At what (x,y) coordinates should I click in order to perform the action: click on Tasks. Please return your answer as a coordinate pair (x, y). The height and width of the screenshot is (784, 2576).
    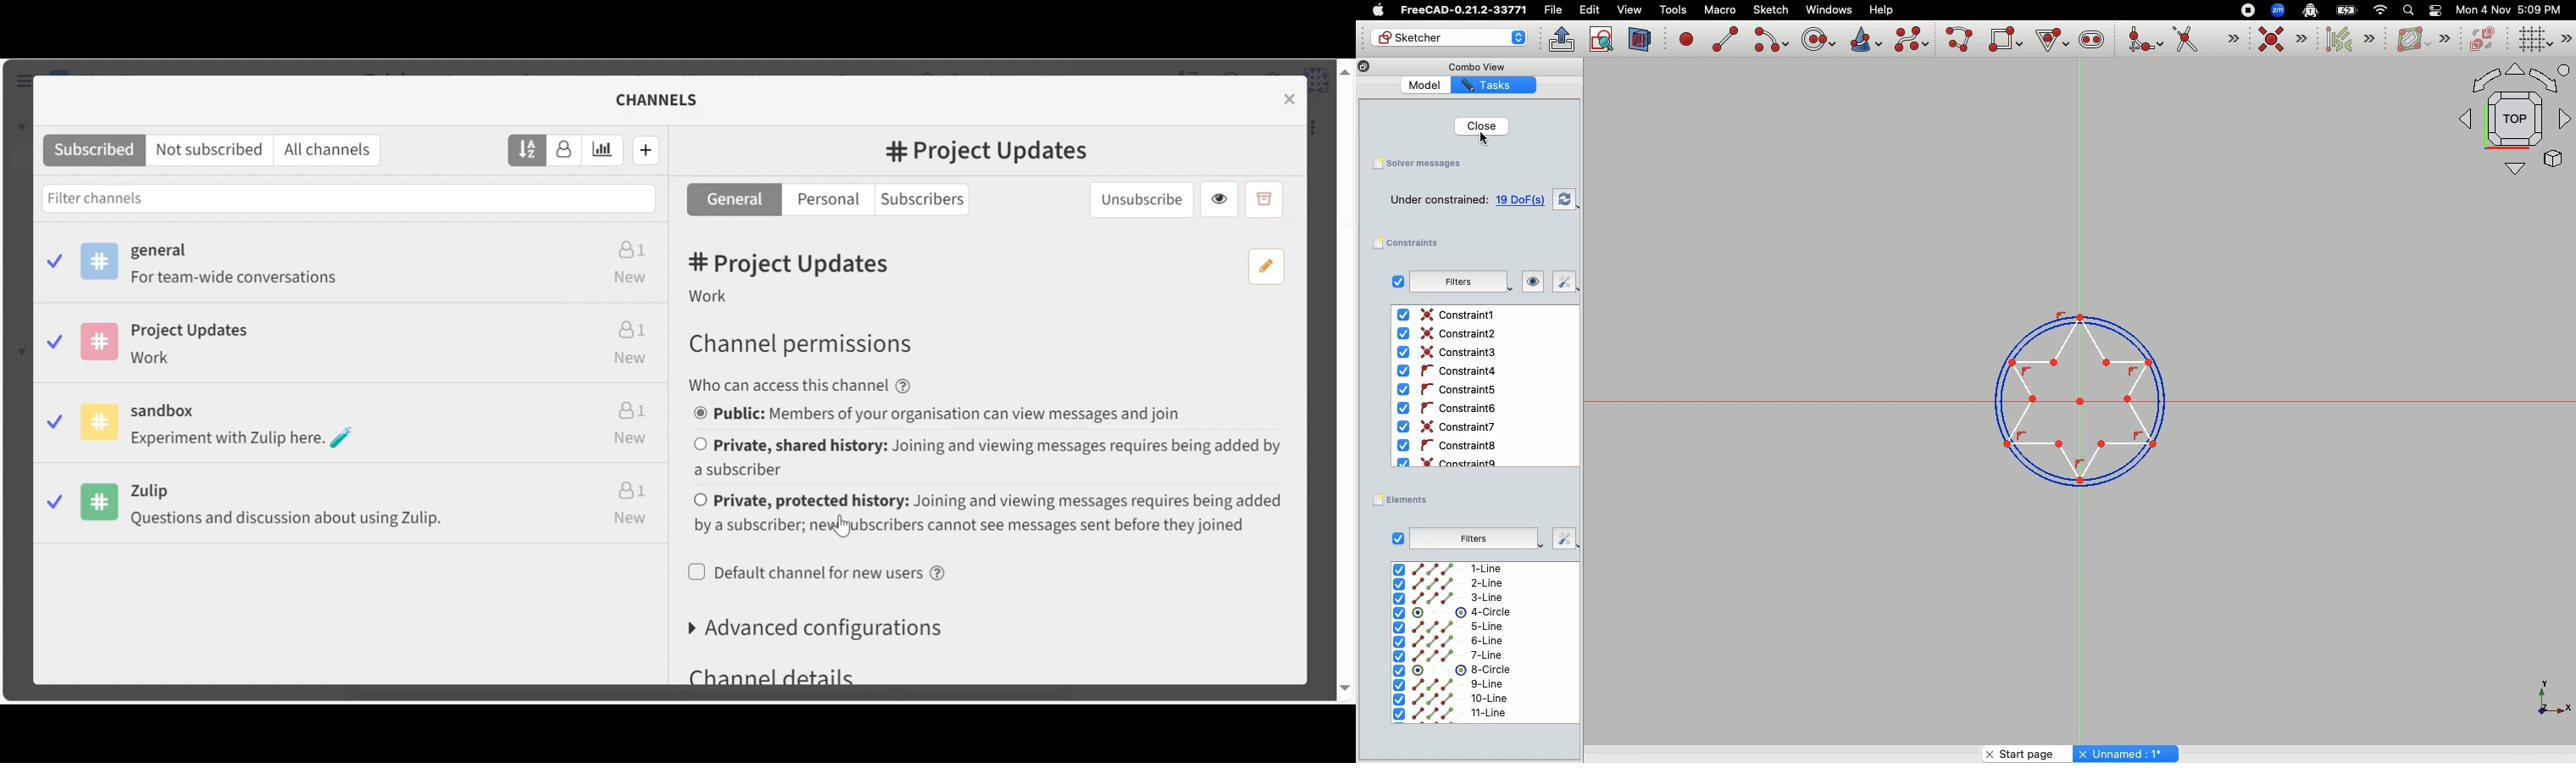
    Looking at the image, I should click on (1494, 86).